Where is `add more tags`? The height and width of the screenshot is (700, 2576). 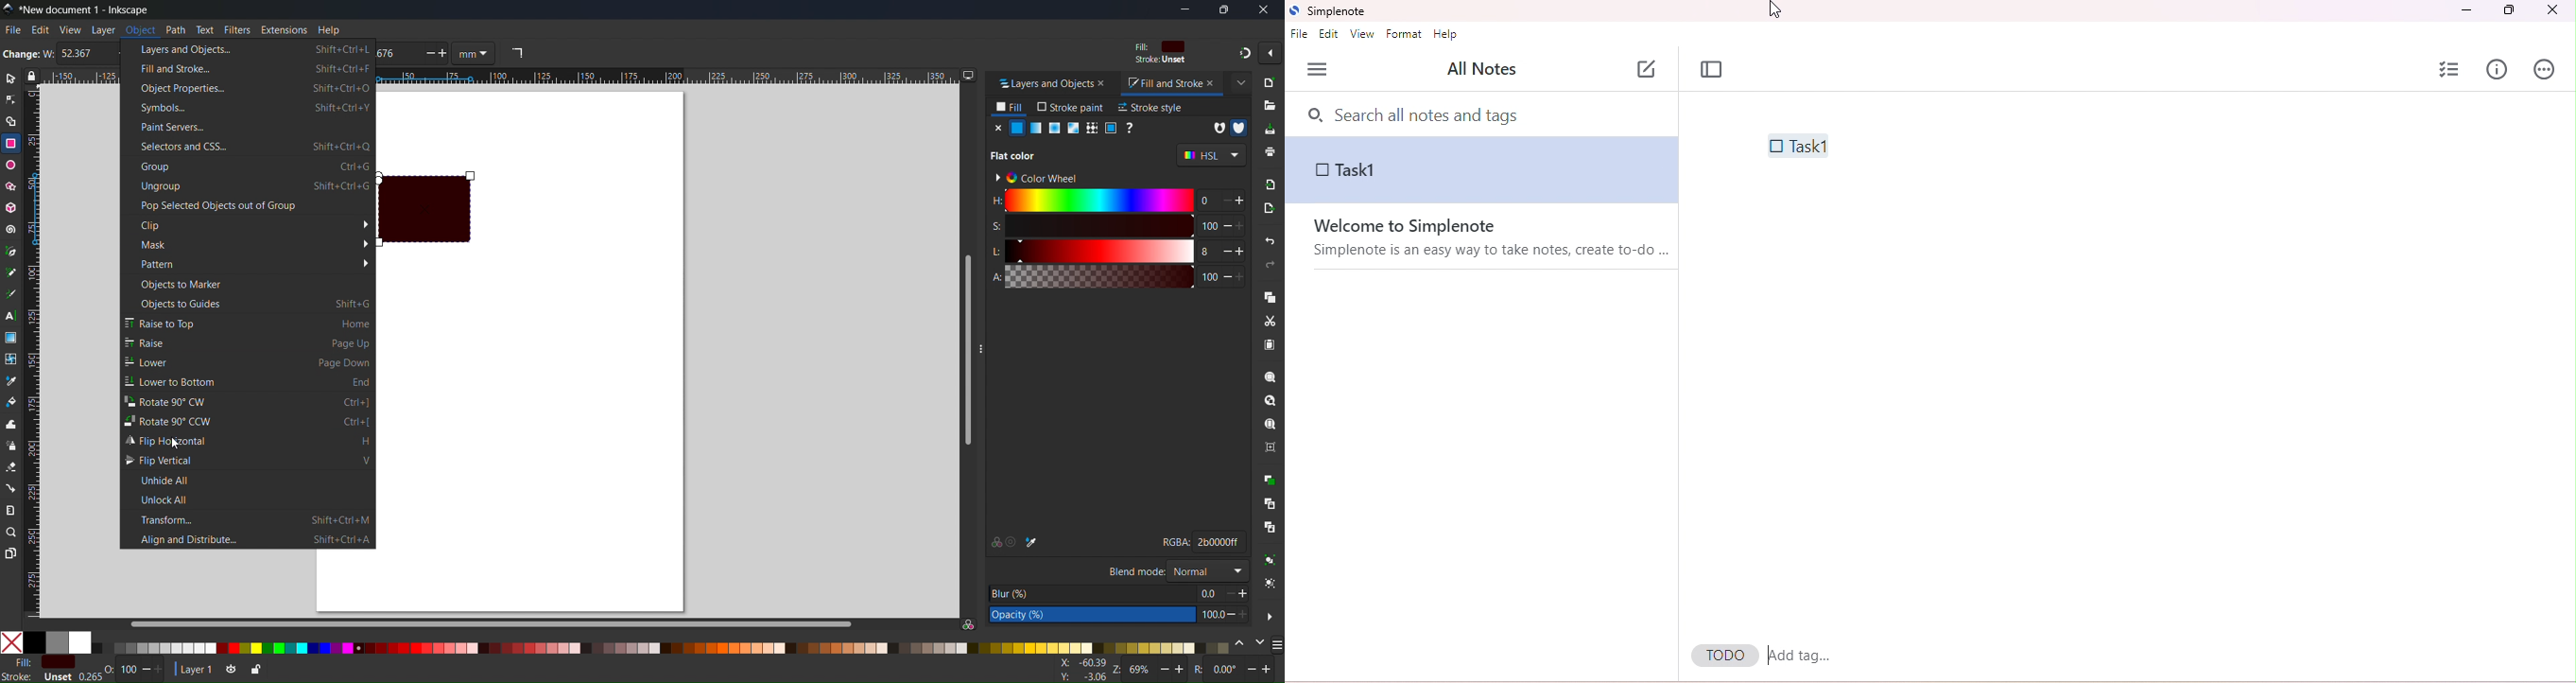 add more tags is located at coordinates (1801, 657).